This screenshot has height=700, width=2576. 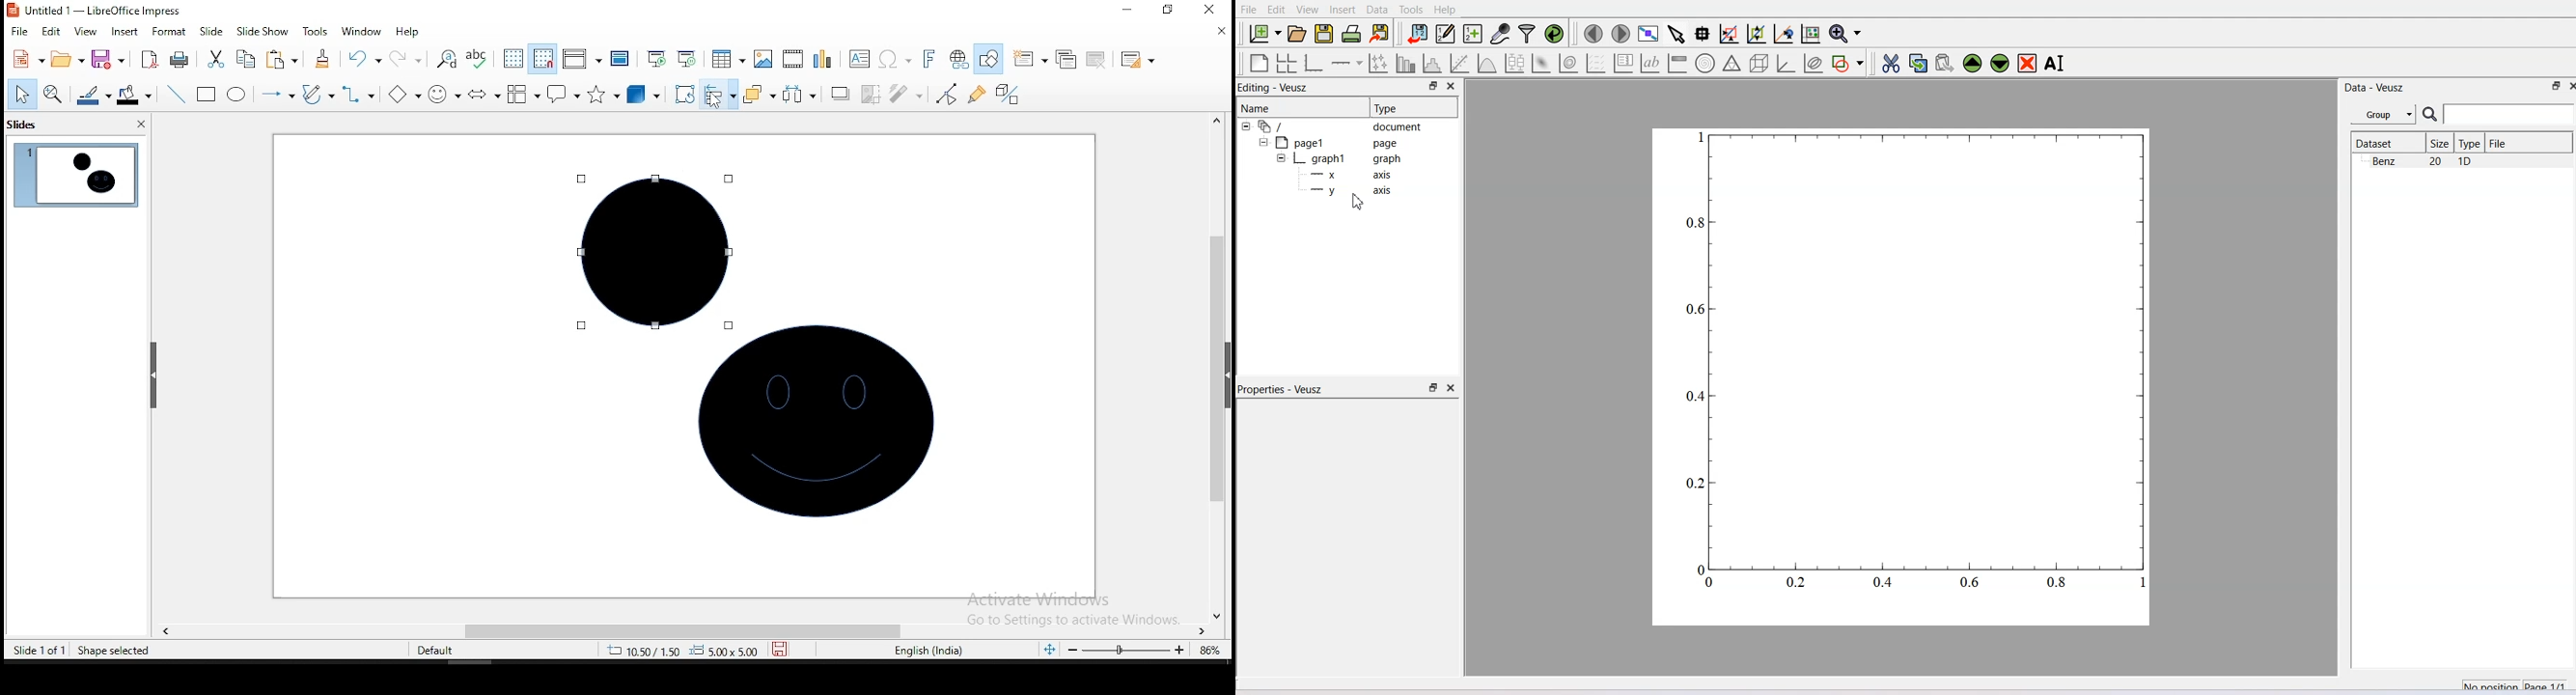 I want to click on minimize, so click(x=1127, y=10).